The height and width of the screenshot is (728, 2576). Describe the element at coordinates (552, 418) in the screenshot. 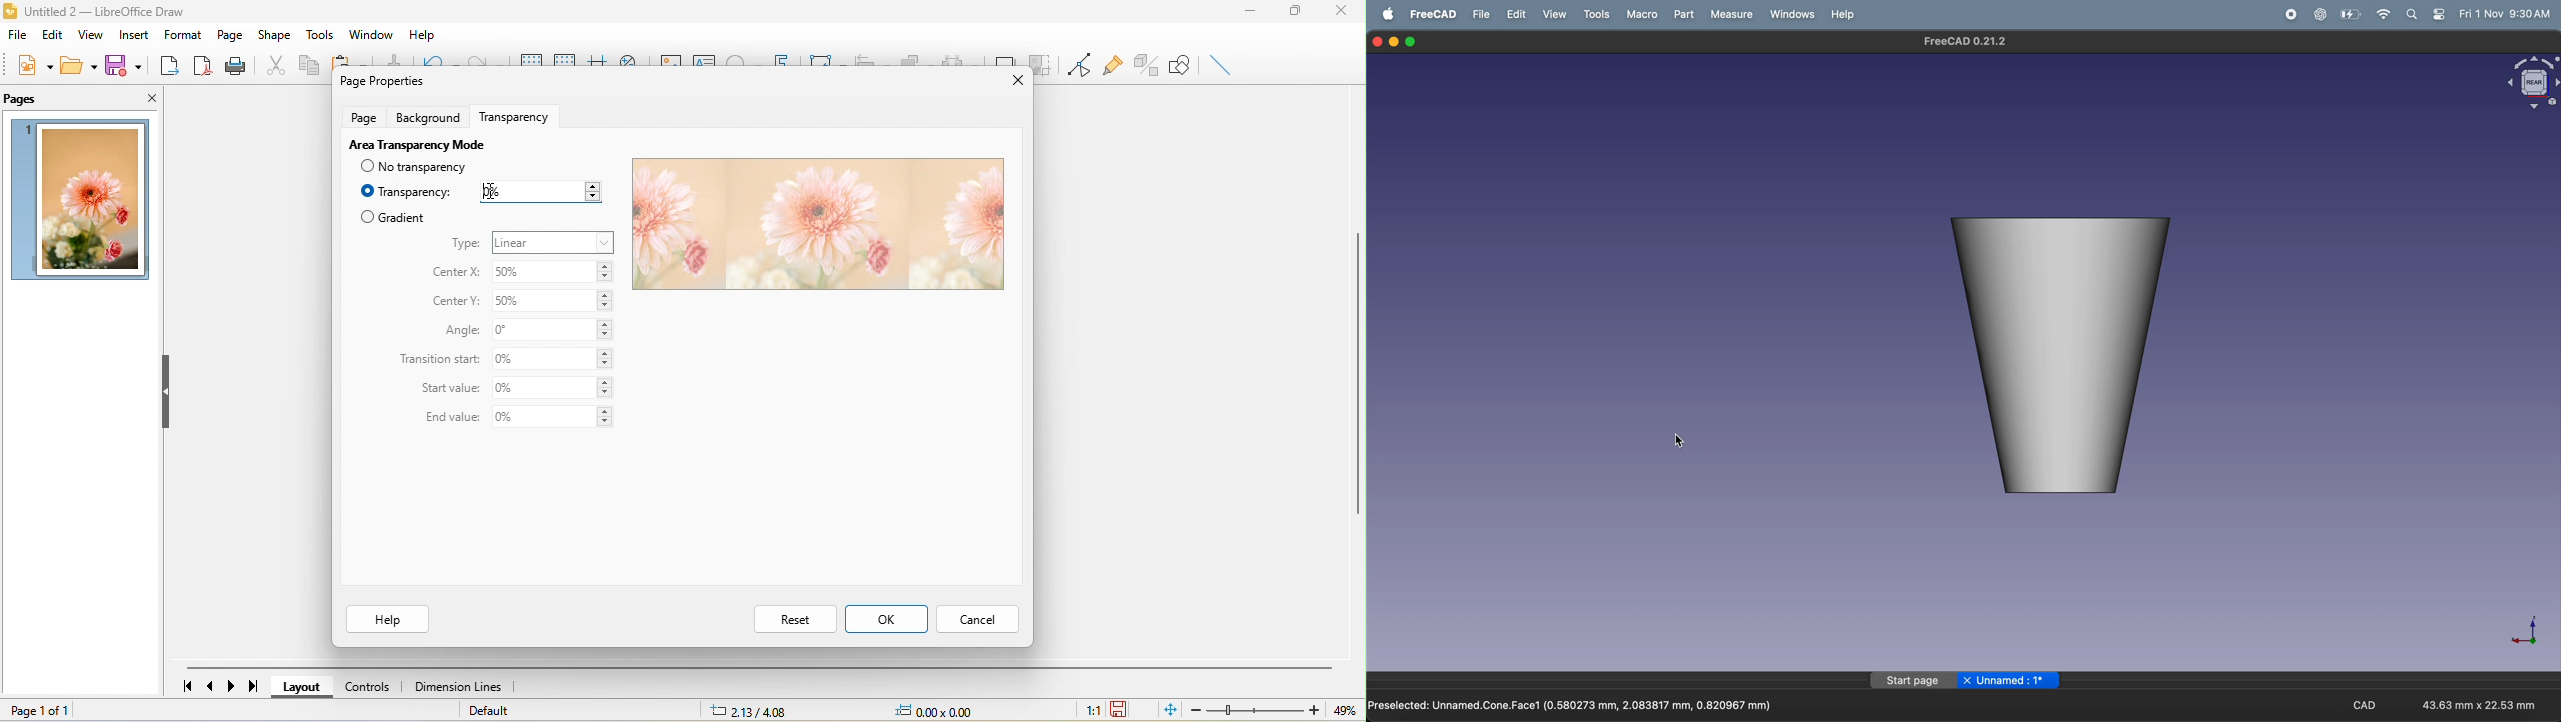

I see `0%` at that location.